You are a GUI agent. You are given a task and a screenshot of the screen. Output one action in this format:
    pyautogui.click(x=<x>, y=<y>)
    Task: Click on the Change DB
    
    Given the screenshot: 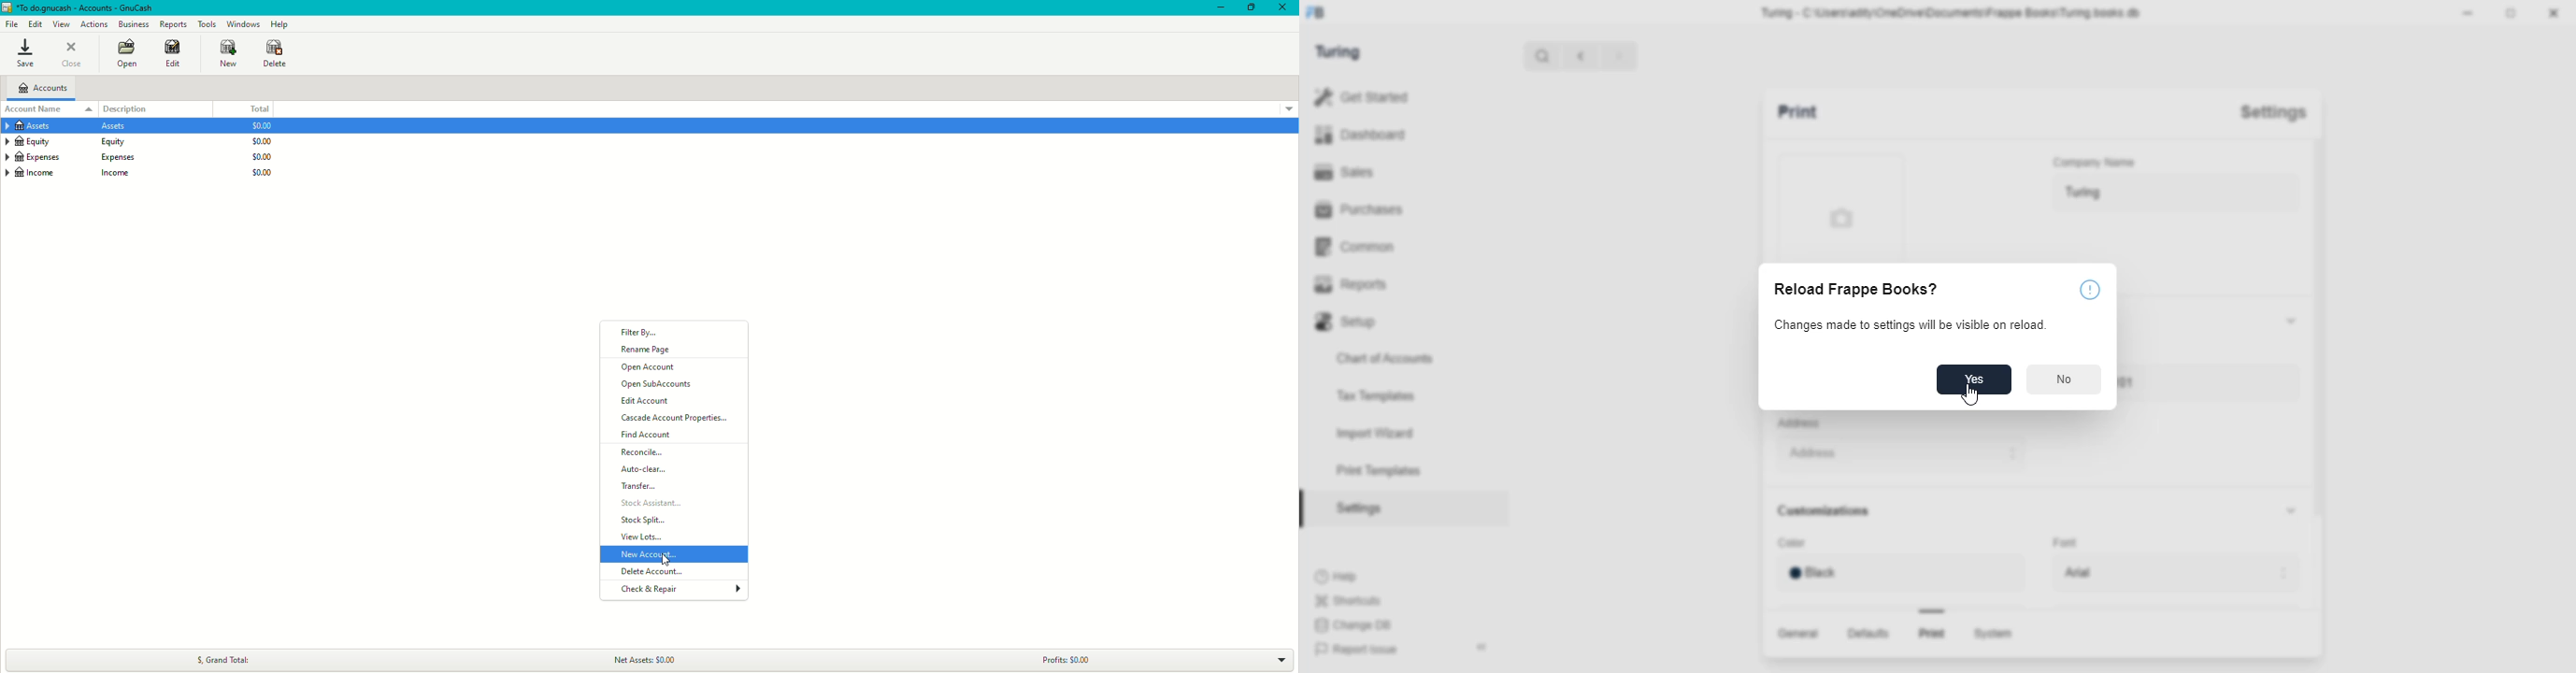 What is the action you would take?
    pyautogui.click(x=1355, y=626)
    